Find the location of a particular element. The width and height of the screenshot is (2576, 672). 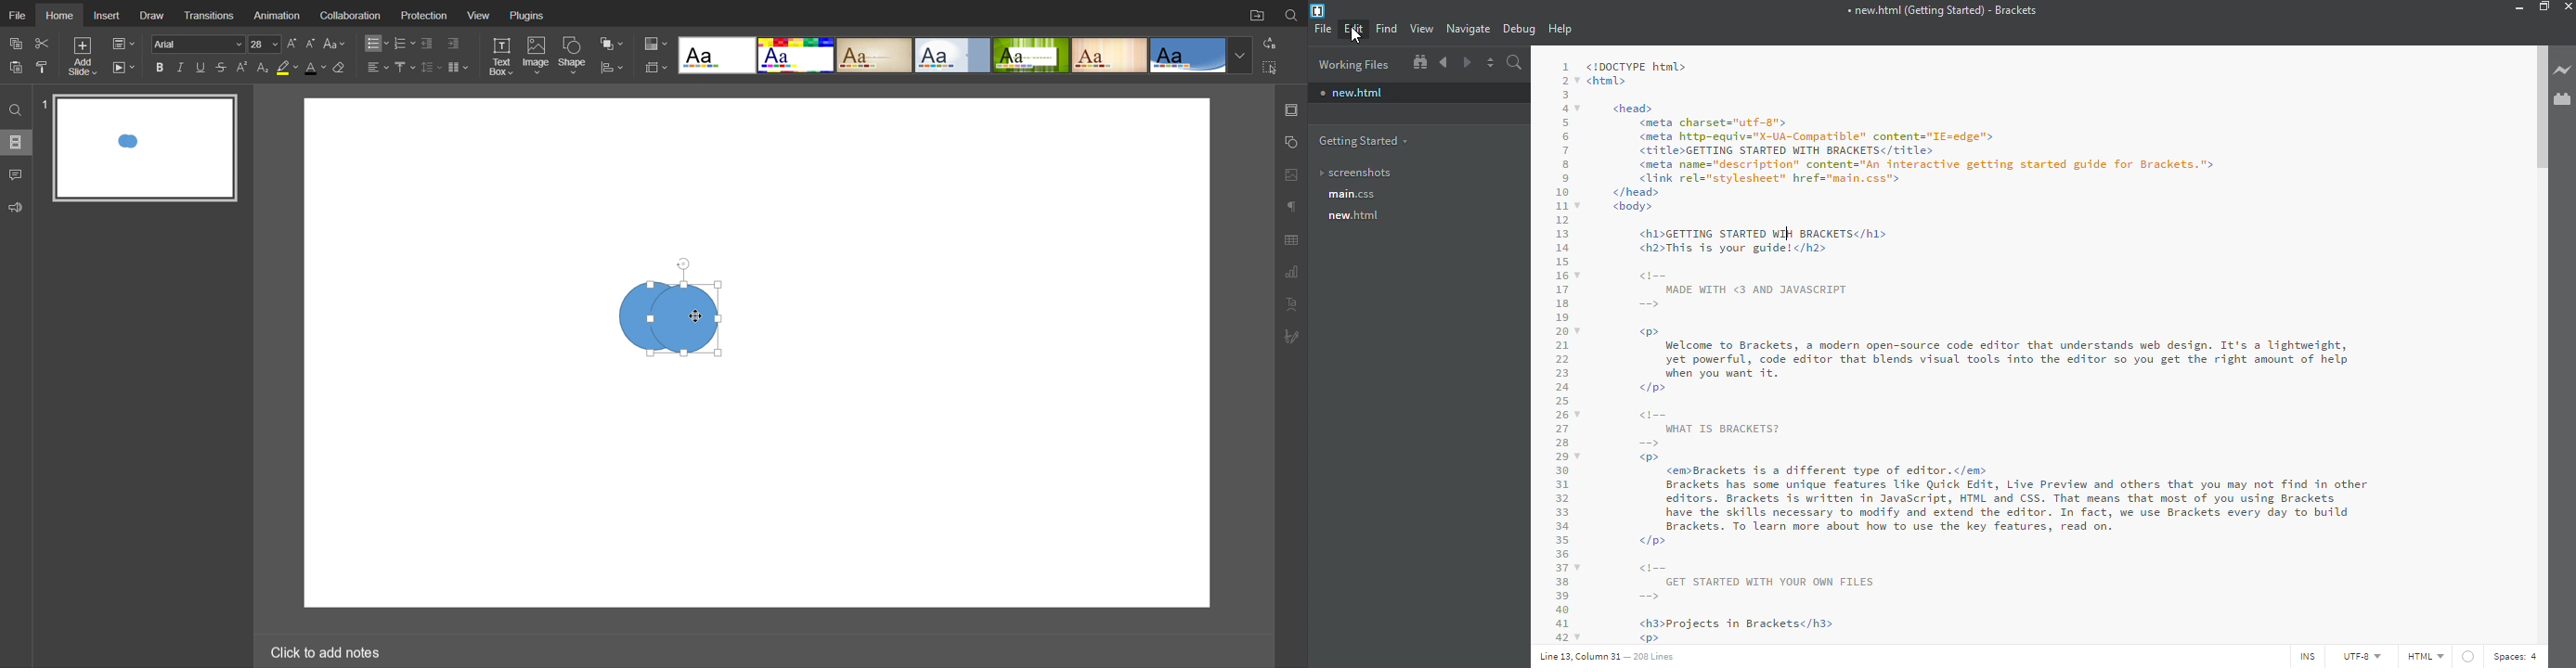

show in file tree is located at coordinates (1420, 61).